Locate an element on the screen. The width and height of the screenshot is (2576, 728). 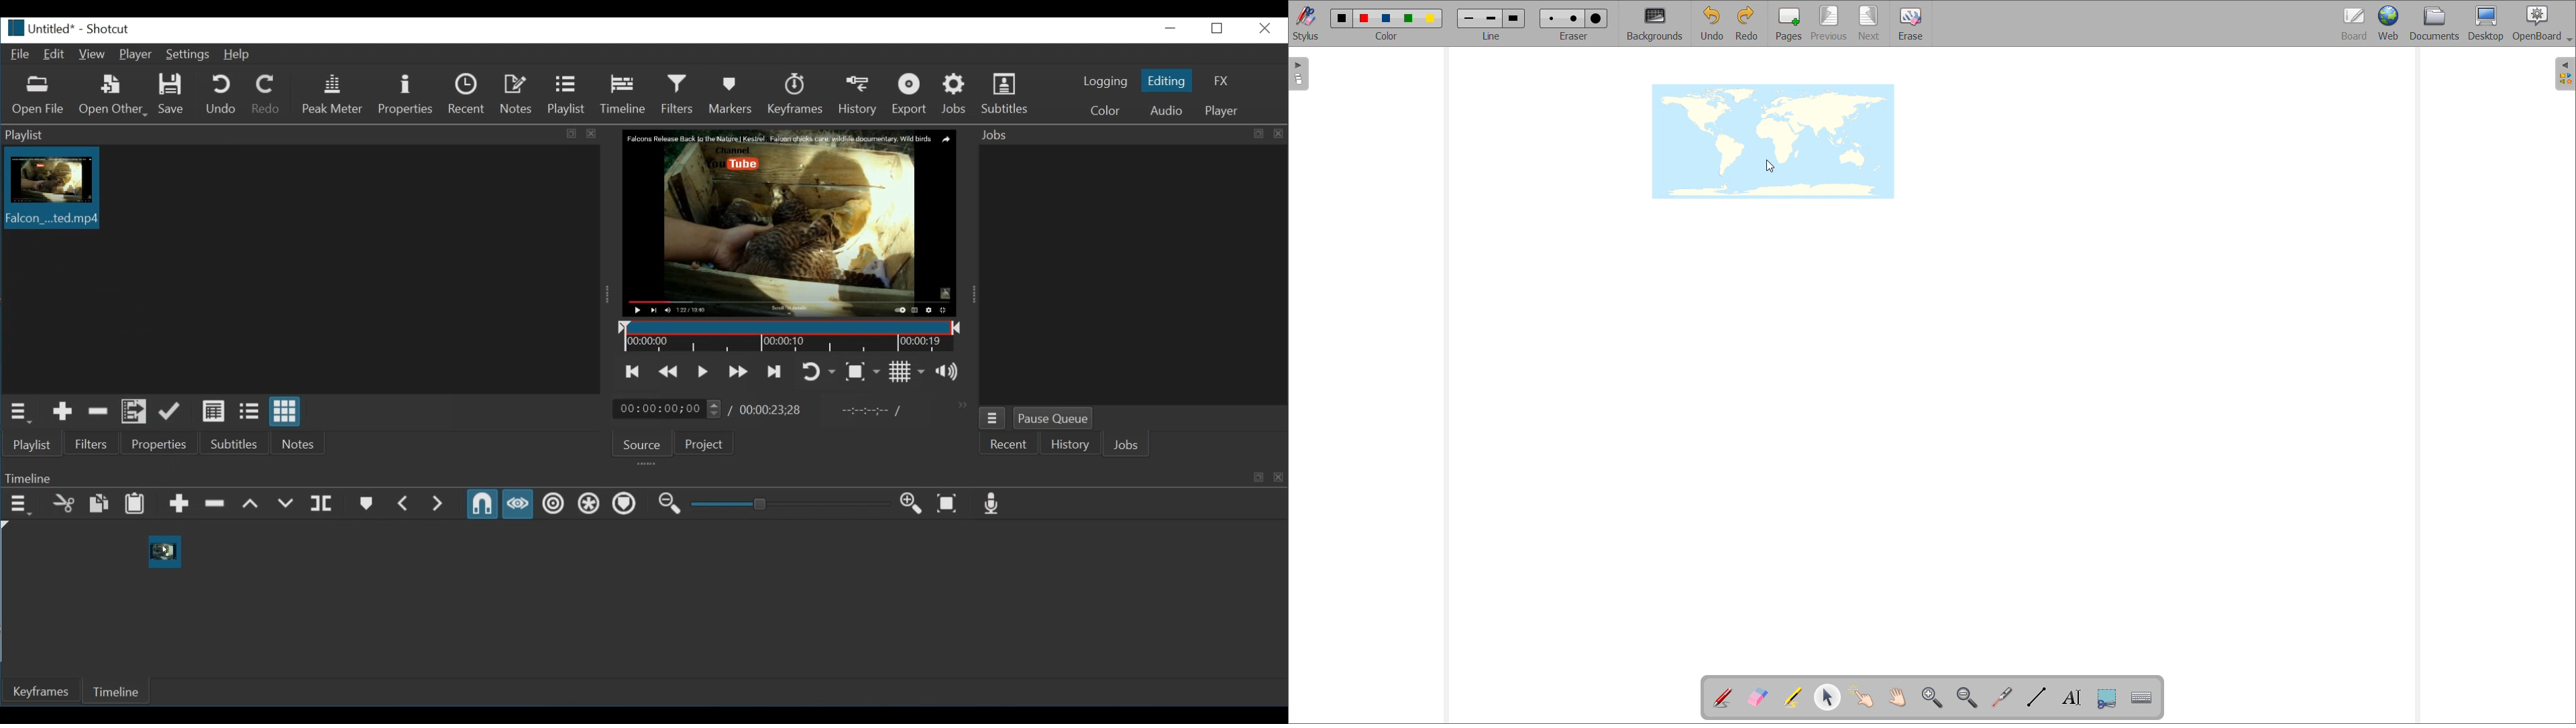
open folder view is located at coordinates (2565, 73).